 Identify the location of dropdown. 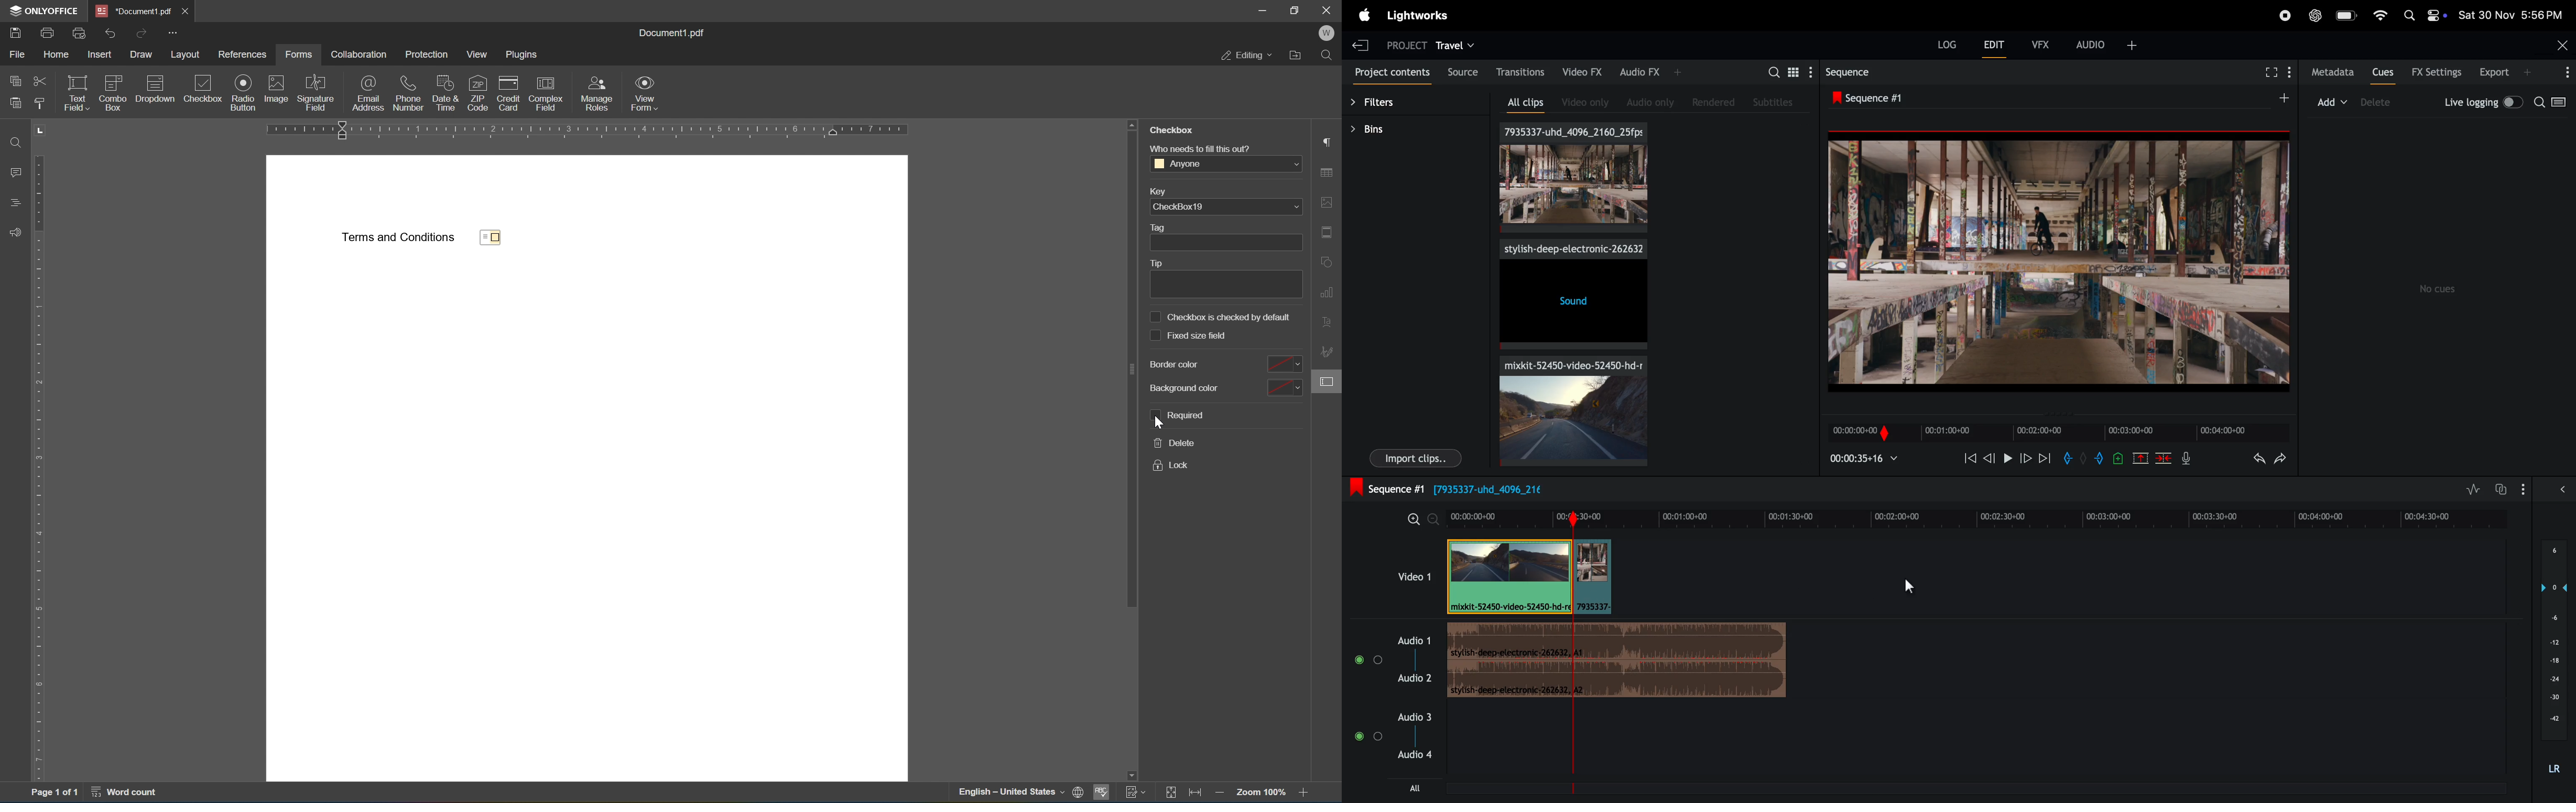
(155, 88).